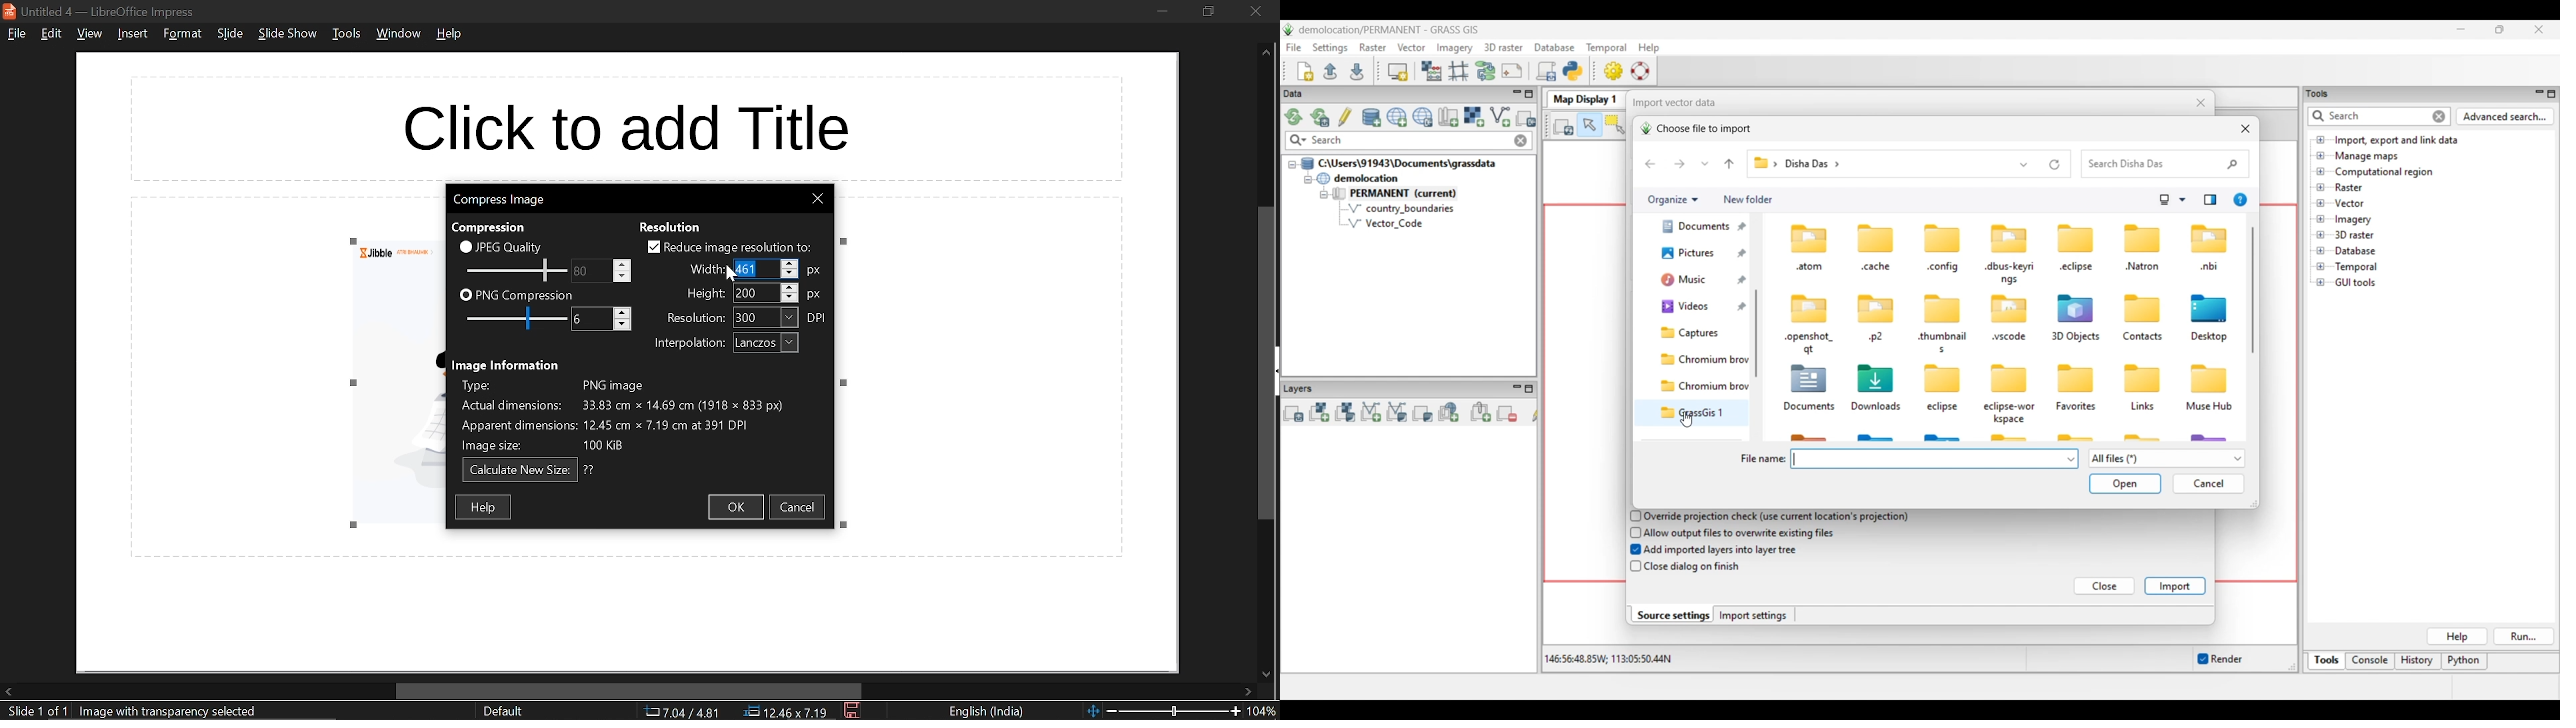  Describe the element at coordinates (1249, 691) in the screenshot. I see `move right` at that location.